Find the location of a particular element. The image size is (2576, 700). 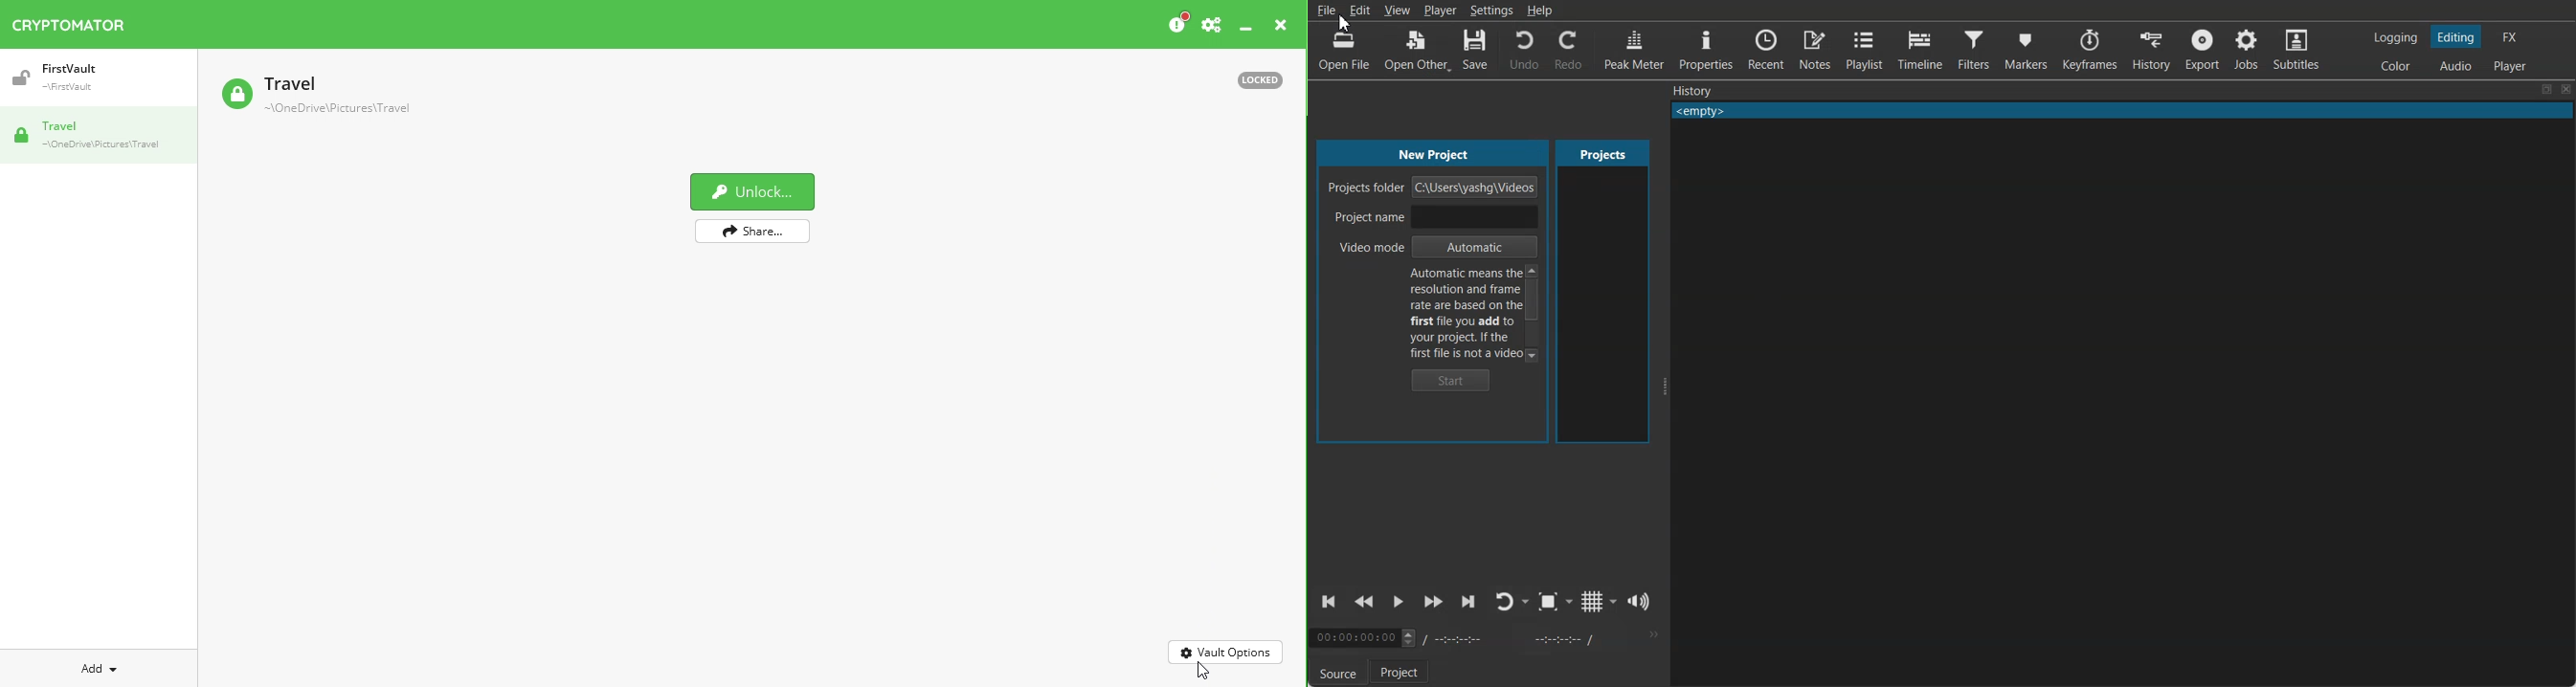

Text is located at coordinates (1464, 313).